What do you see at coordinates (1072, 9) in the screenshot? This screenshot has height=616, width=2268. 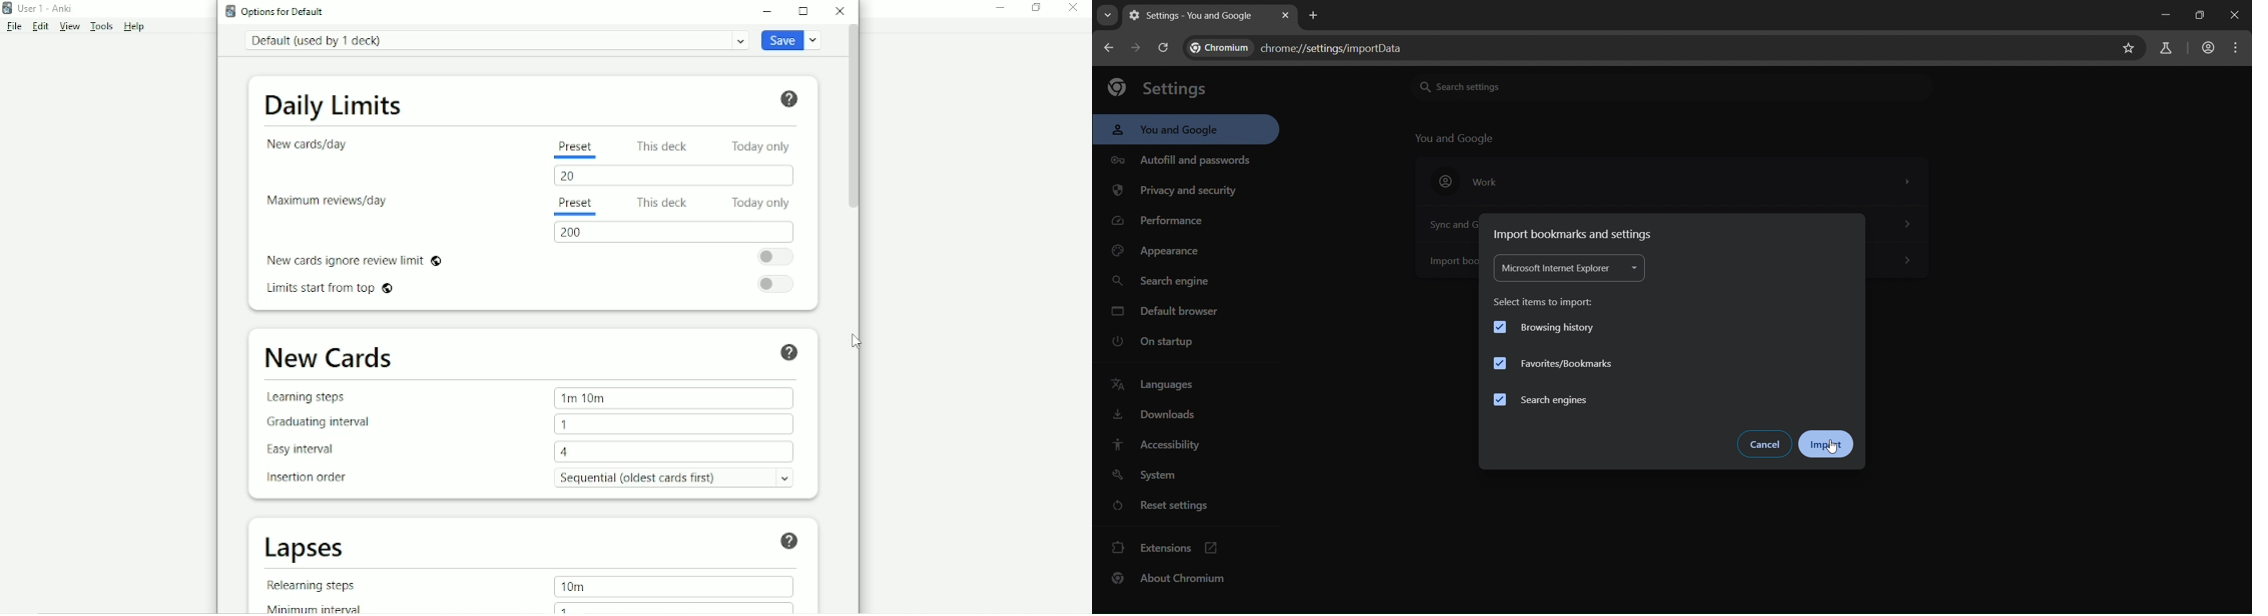 I see `Close` at bounding box center [1072, 9].